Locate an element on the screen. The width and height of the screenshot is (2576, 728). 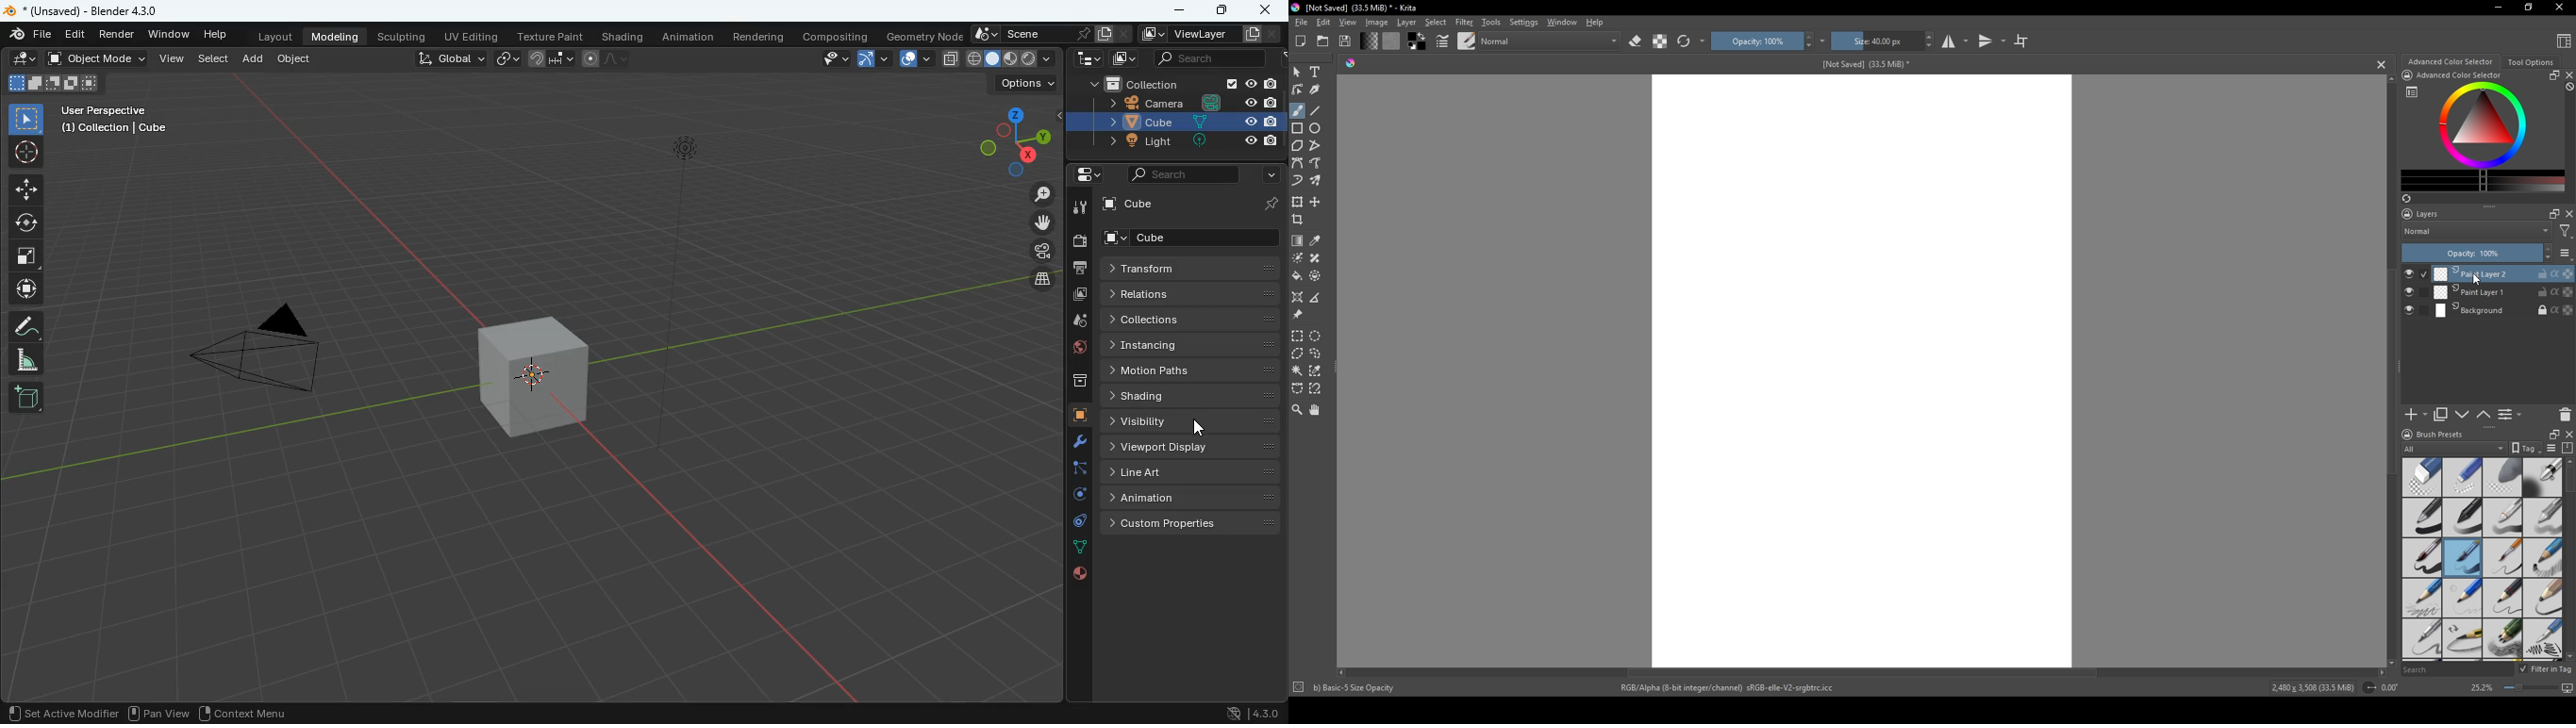
screen size is located at coordinates (2536, 689).